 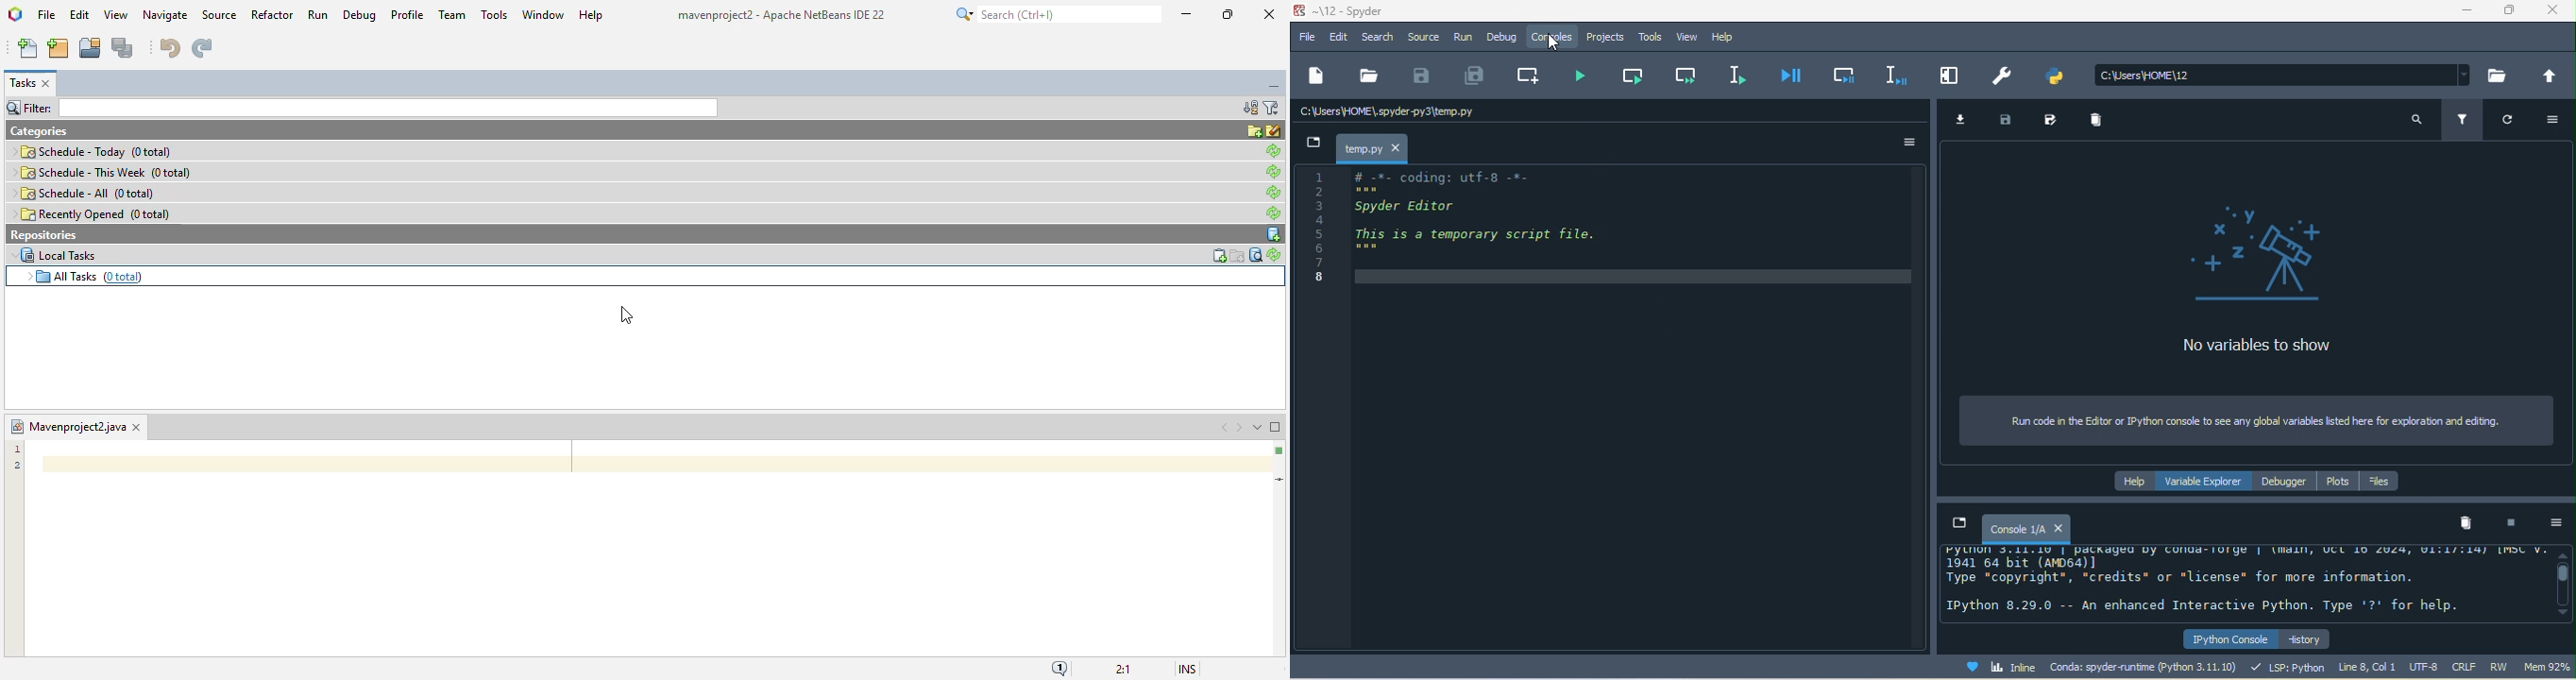 I want to click on change to parent directory, so click(x=2552, y=76).